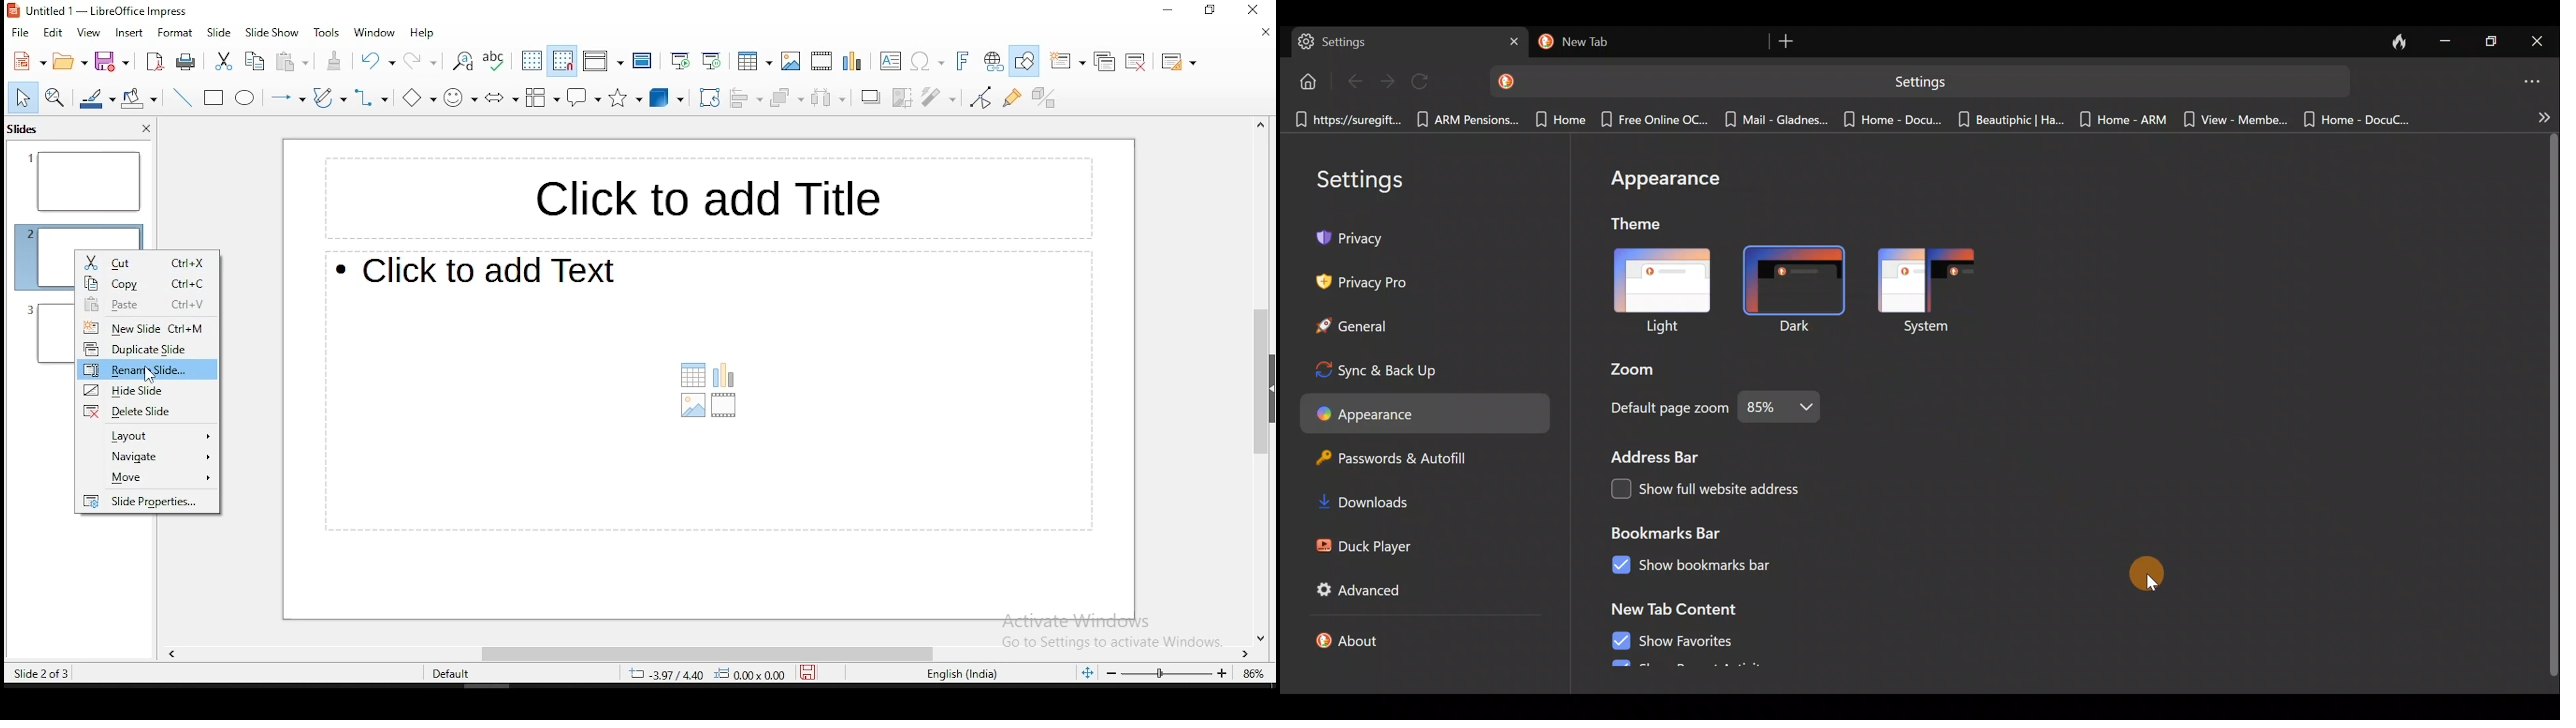  I want to click on slide, so click(219, 33).